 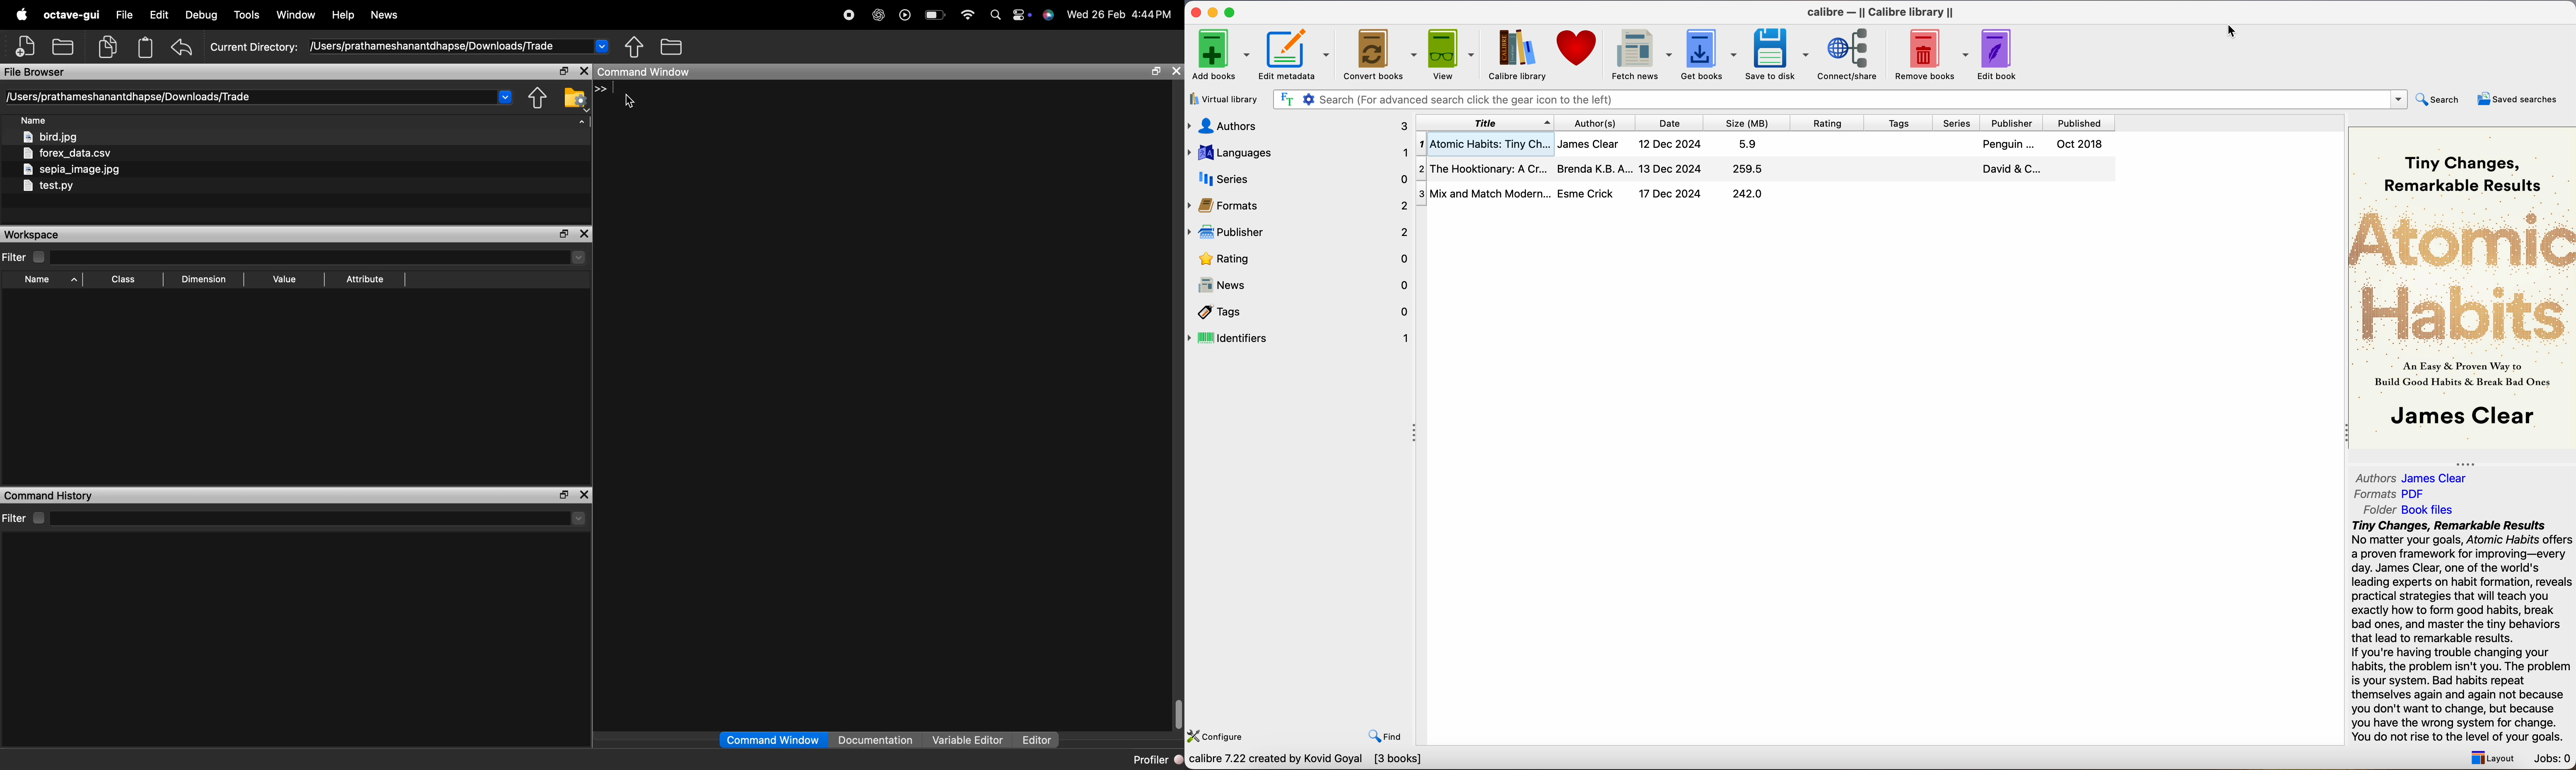 I want to click on connect/share, so click(x=1851, y=55).